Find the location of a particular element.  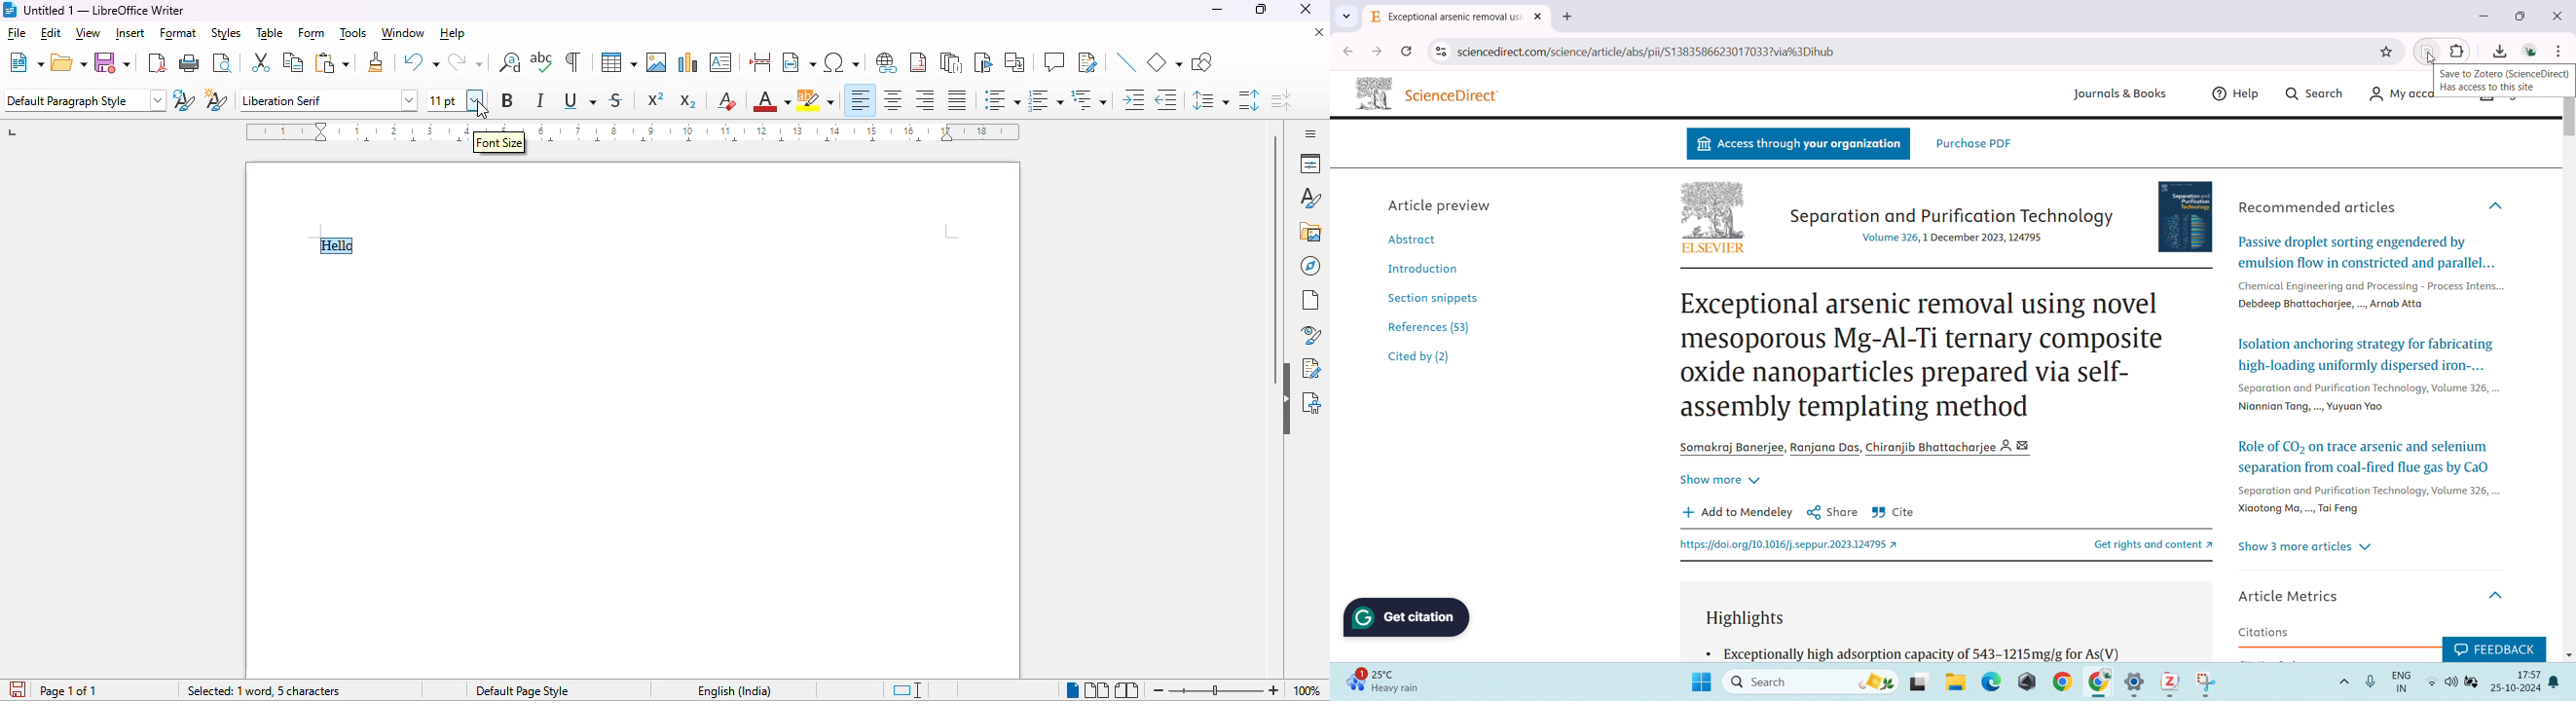

cursor is located at coordinates (2431, 58).